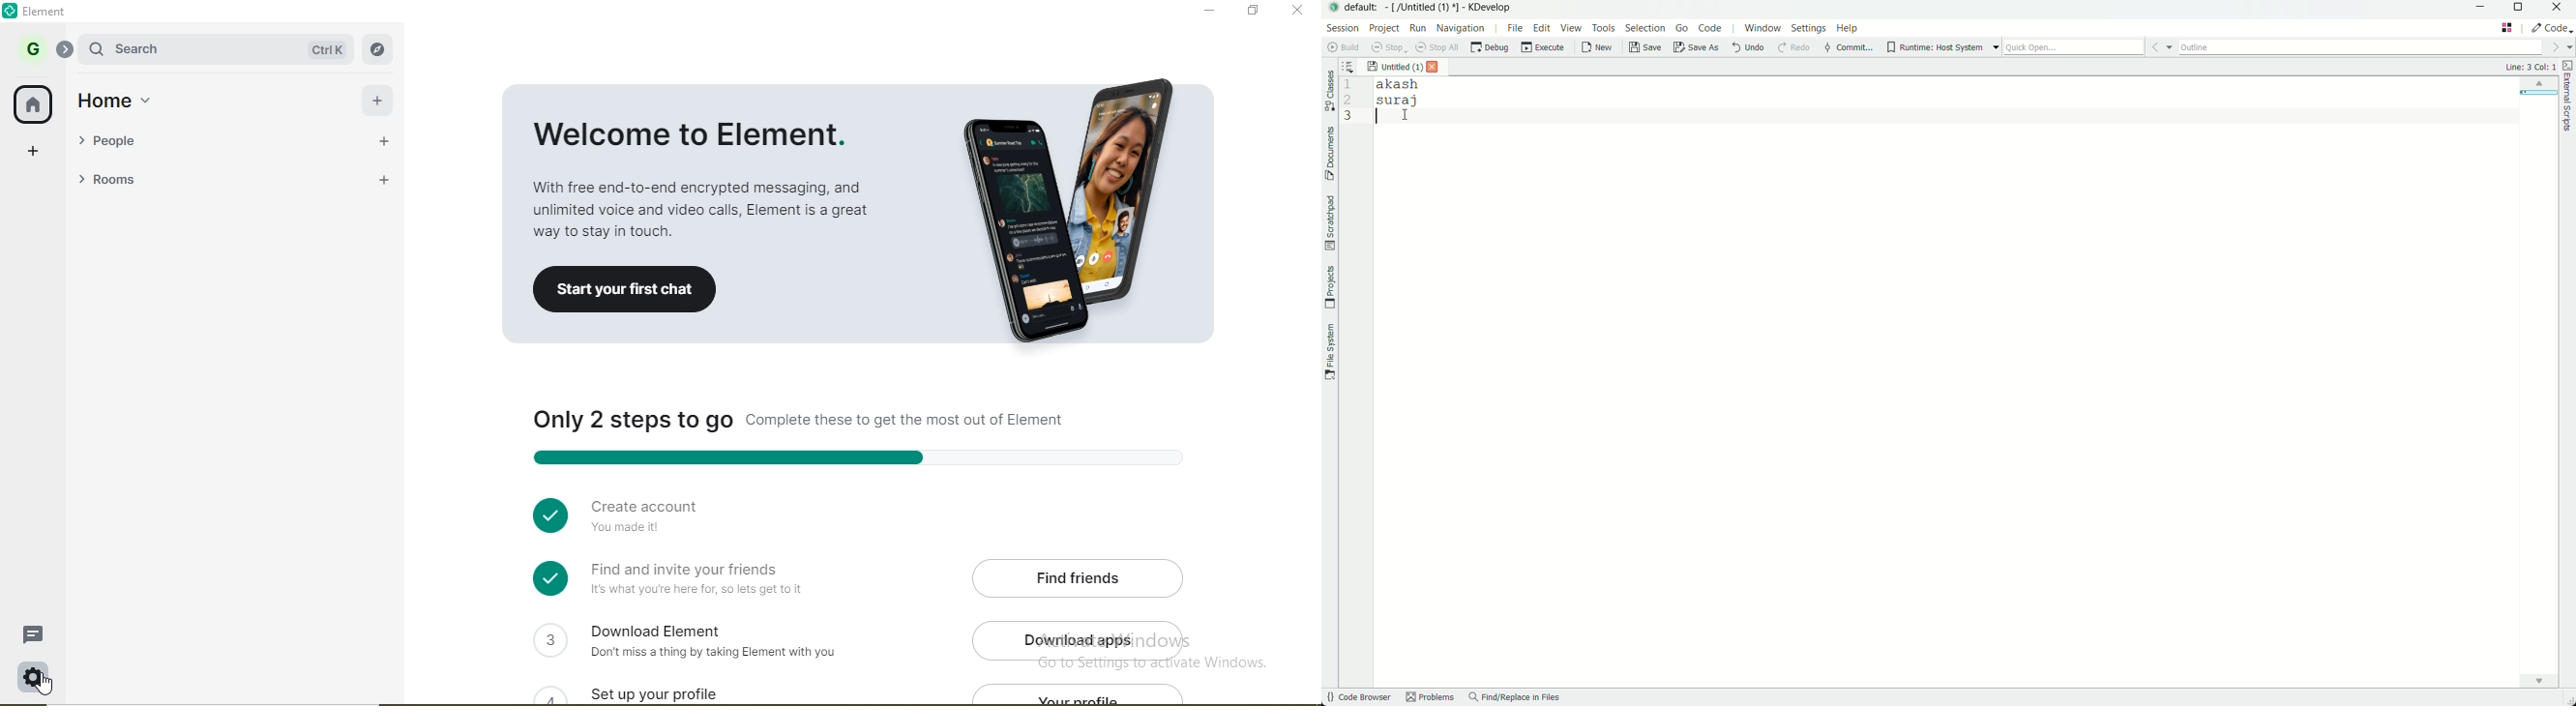  What do you see at coordinates (35, 105) in the screenshot?
I see `home` at bounding box center [35, 105].